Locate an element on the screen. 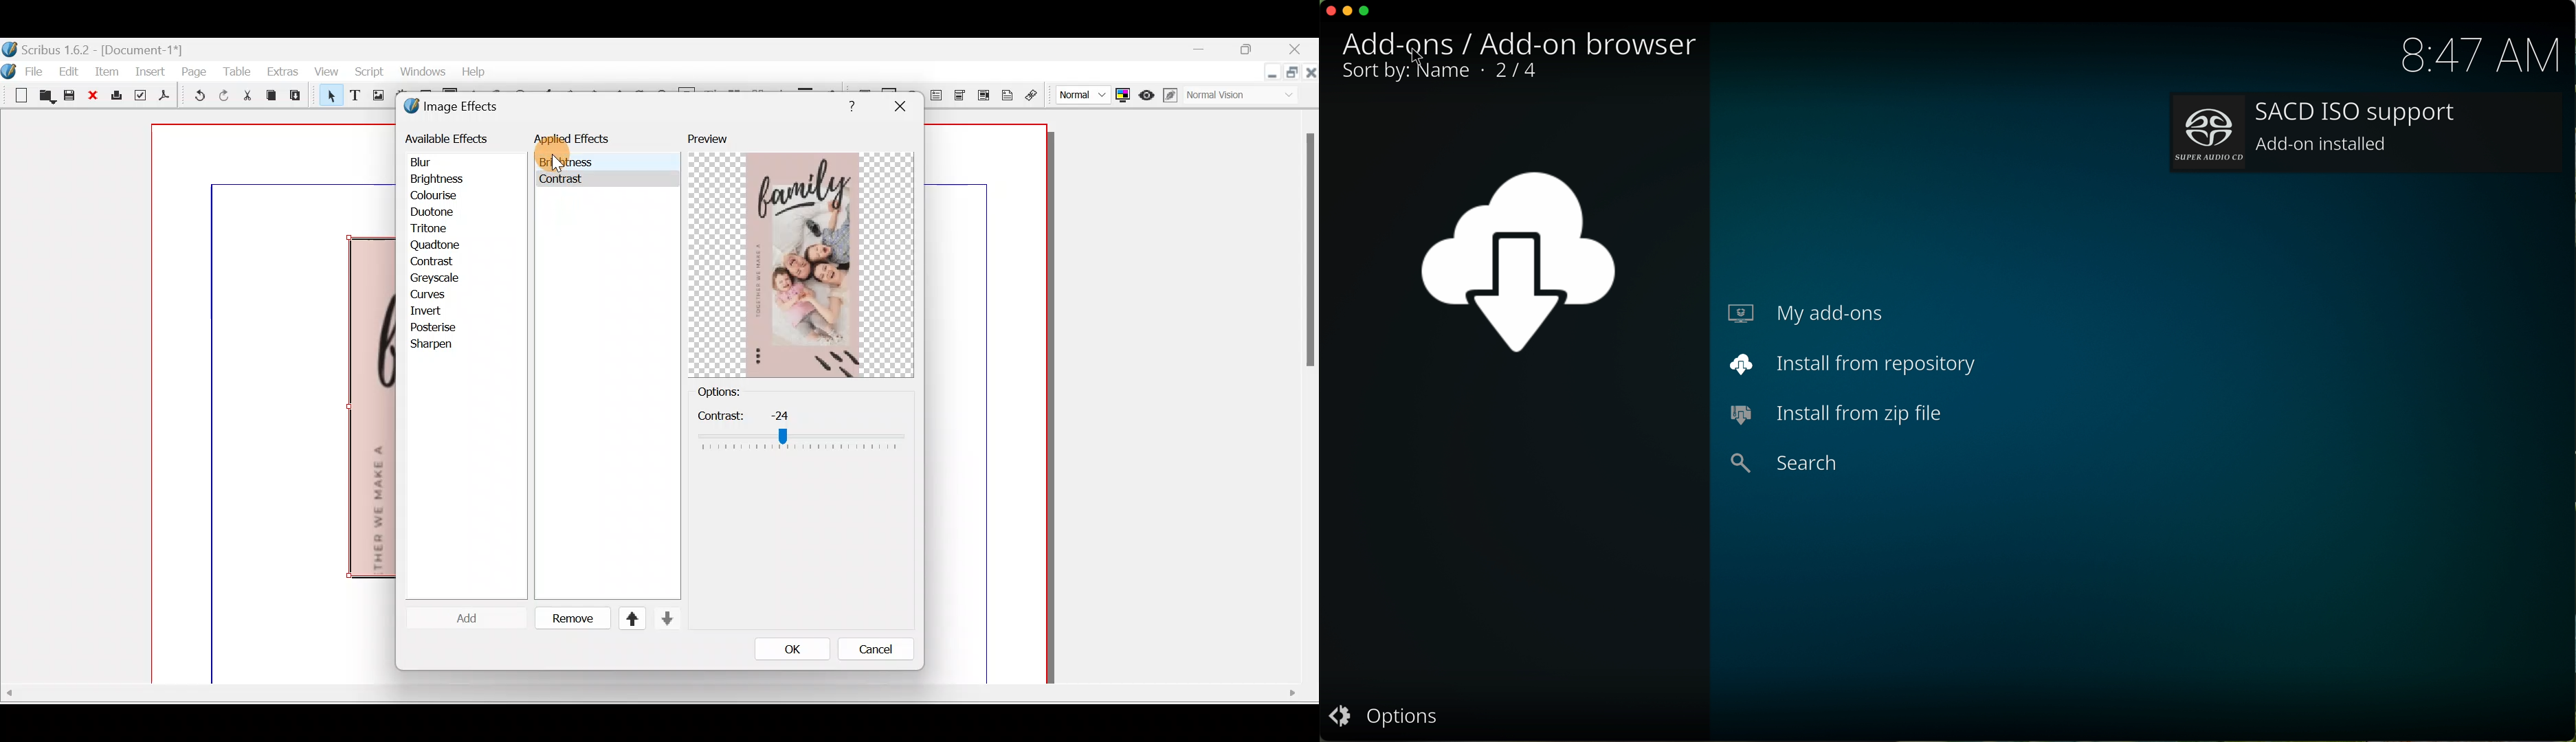 The image size is (2576, 756).  is located at coordinates (848, 104).